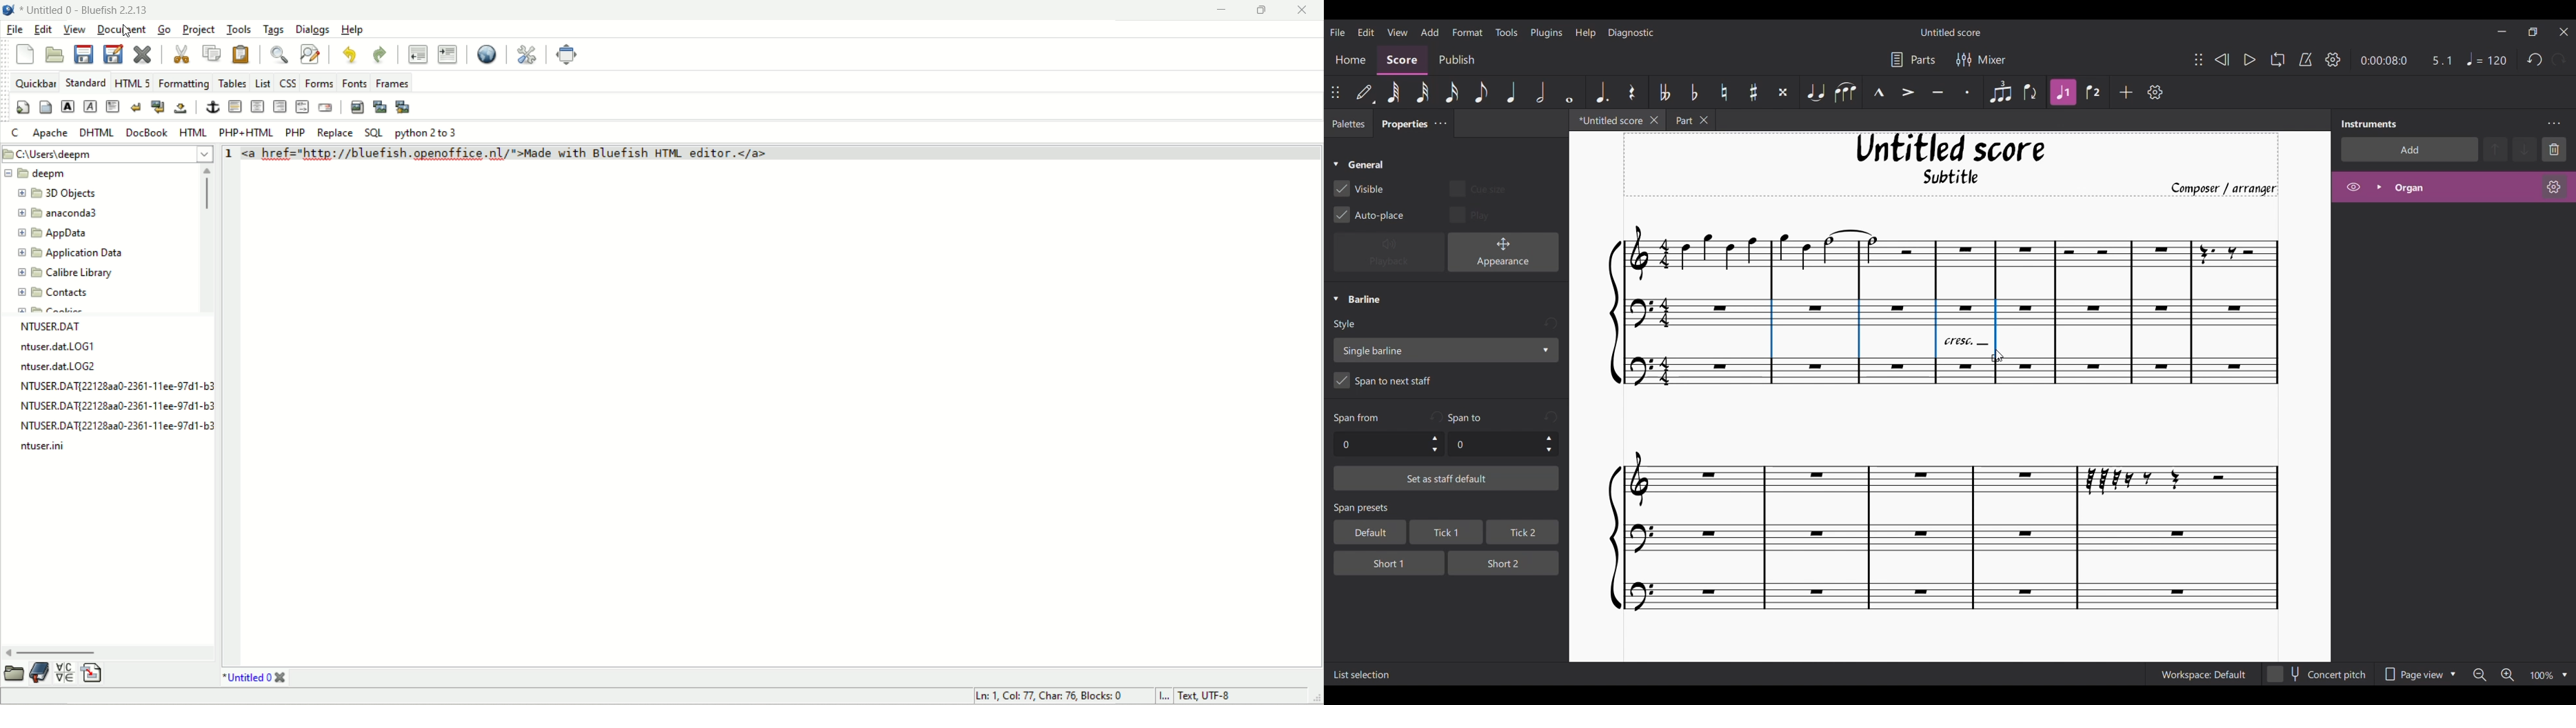 The width and height of the screenshot is (2576, 728). Describe the element at coordinates (239, 29) in the screenshot. I see `tools` at that location.